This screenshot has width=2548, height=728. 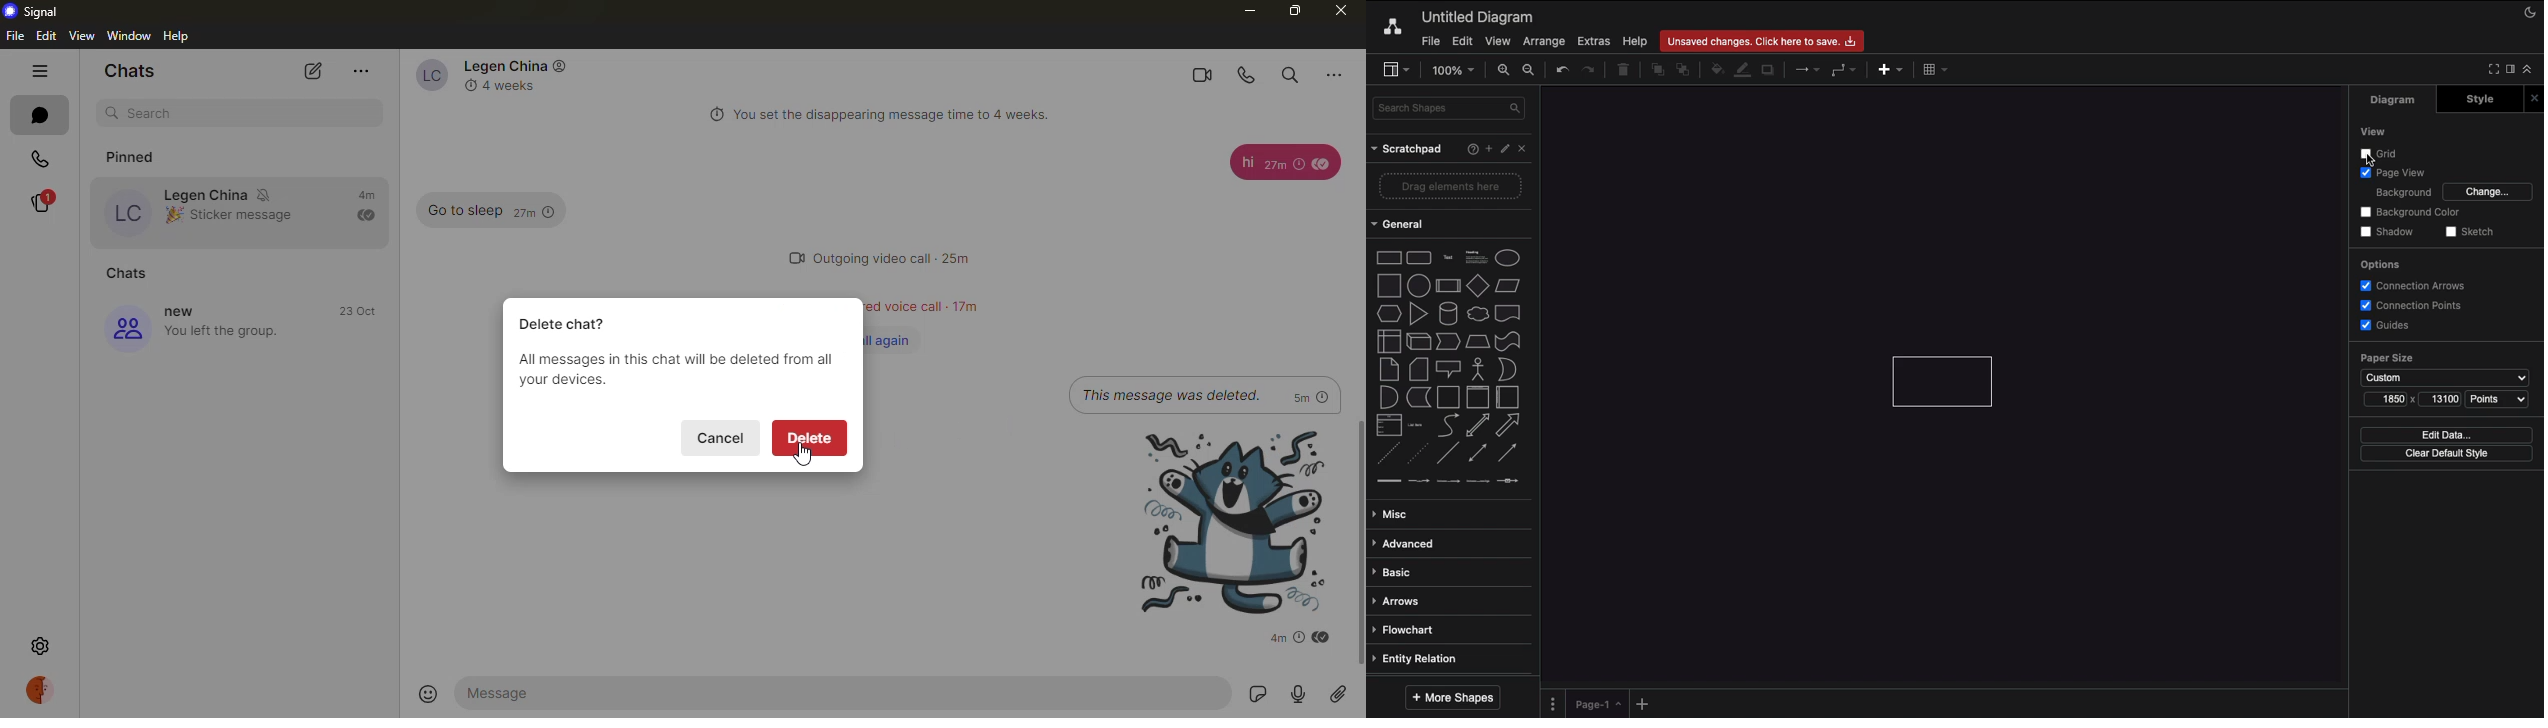 I want to click on Sketch, so click(x=2472, y=234).